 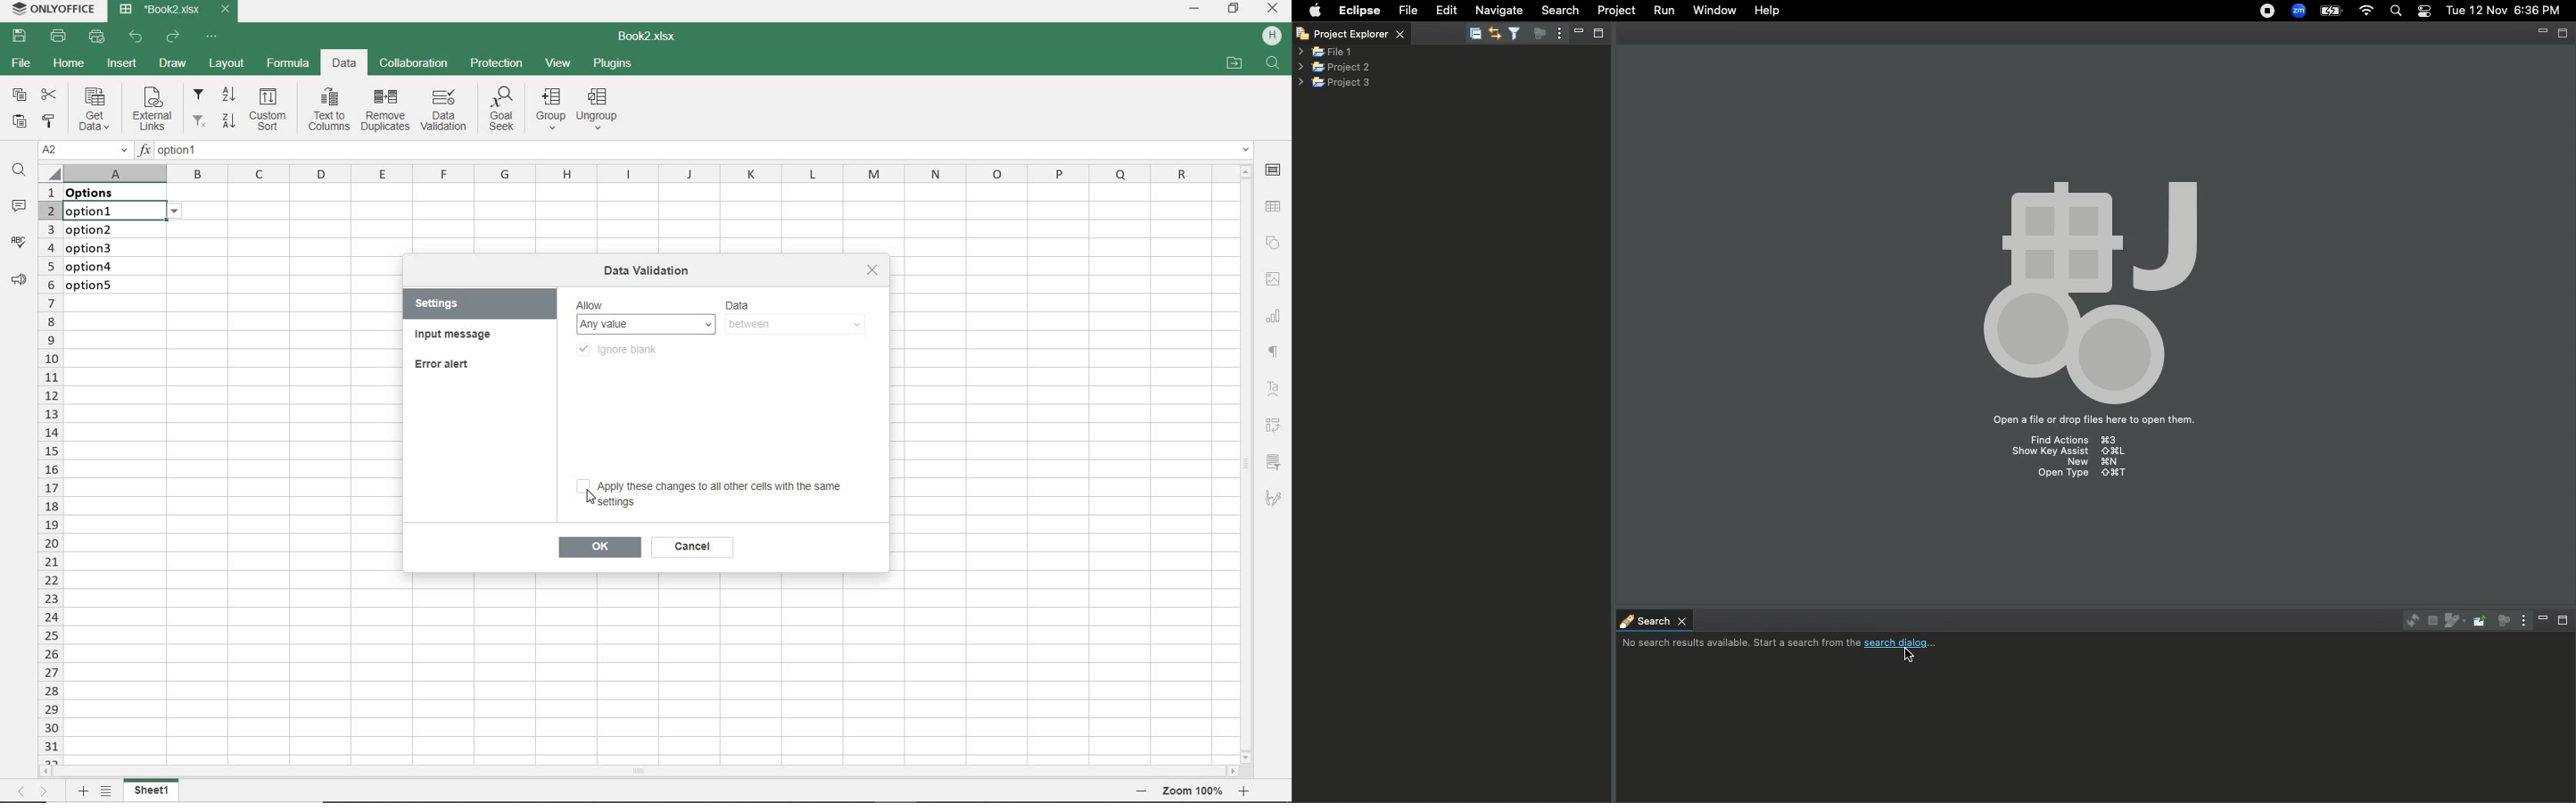 What do you see at coordinates (1234, 10) in the screenshot?
I see `RESTORE DOWN` at bounding box center [1234, 10].